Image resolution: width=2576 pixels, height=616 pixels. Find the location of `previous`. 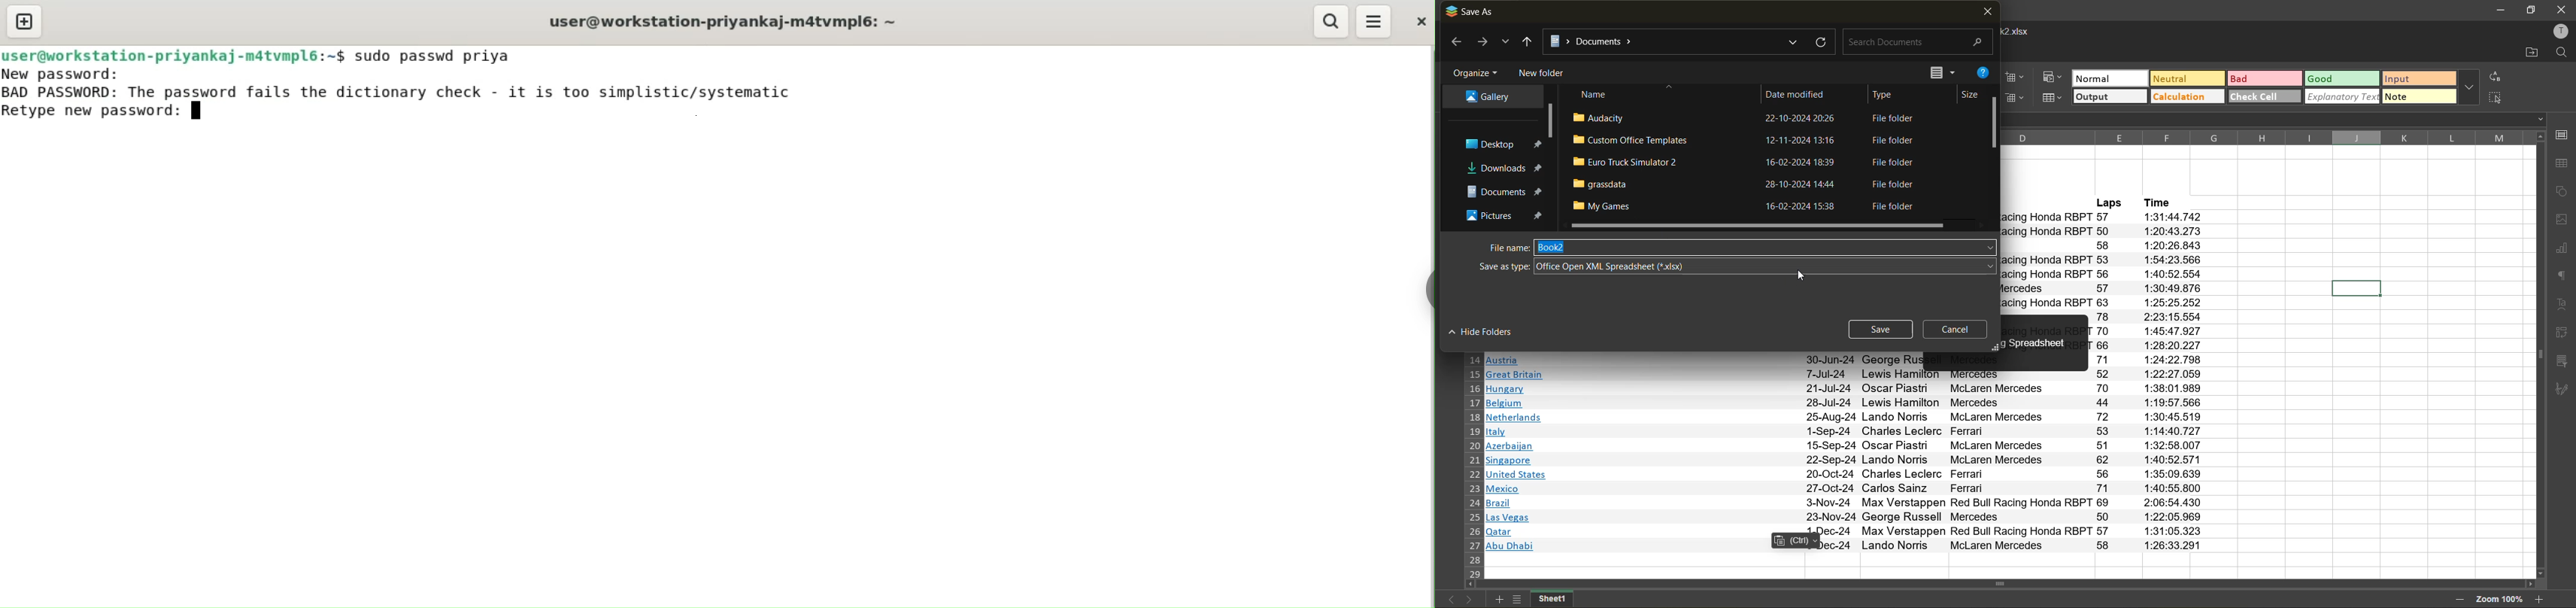

previous is located at coordinates (1449, 600).